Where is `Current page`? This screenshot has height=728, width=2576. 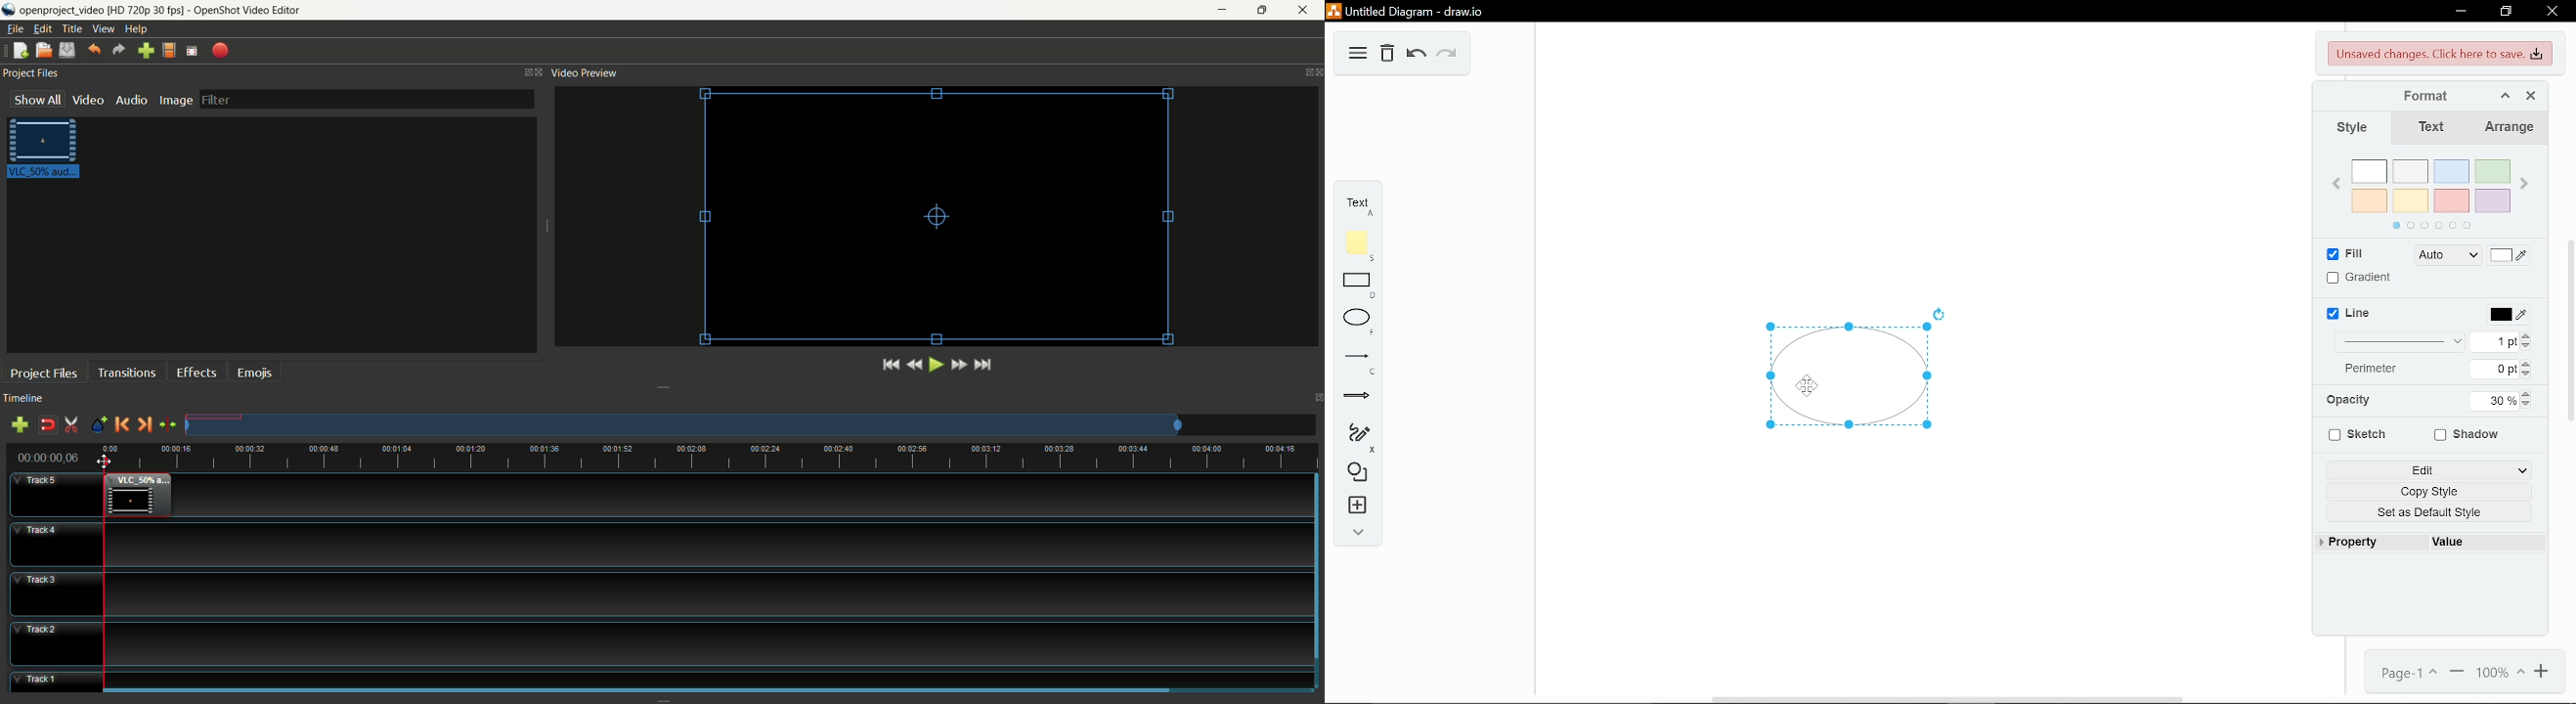 Current page is located at coordinates (2410, 674).